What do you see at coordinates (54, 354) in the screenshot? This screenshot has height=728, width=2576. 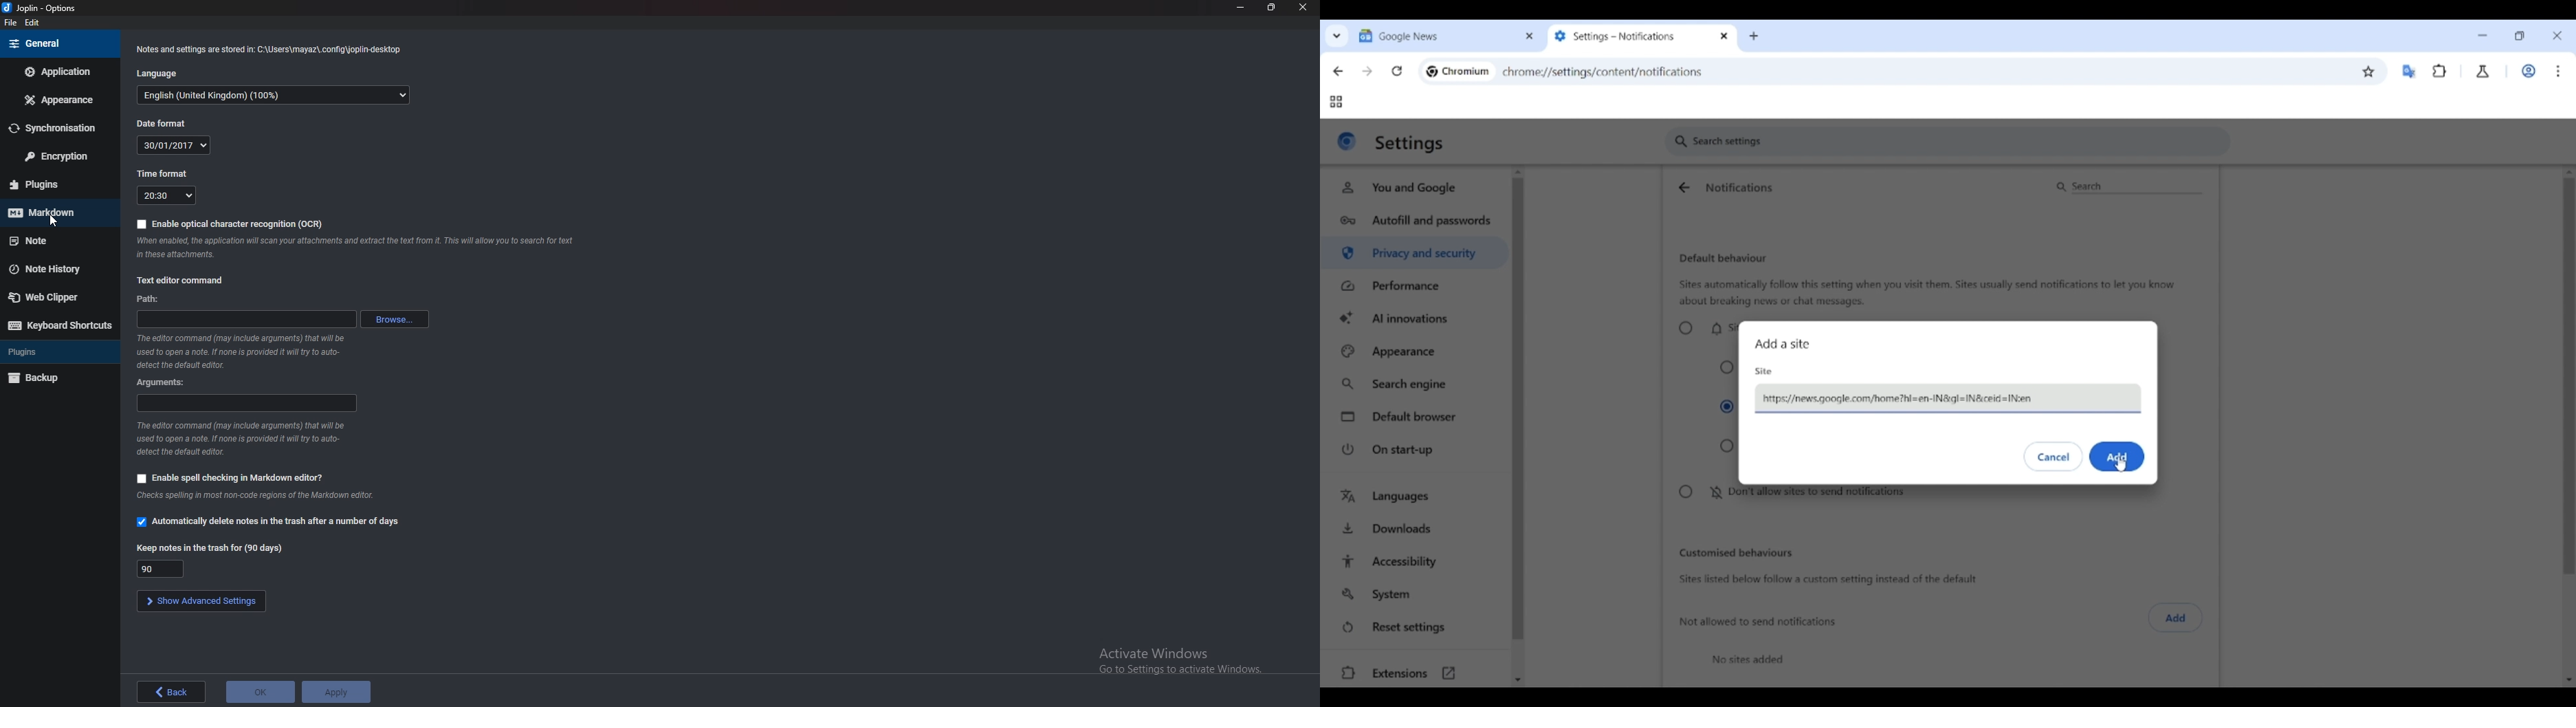 I see `Plugins` at bounding box center [54, 354].